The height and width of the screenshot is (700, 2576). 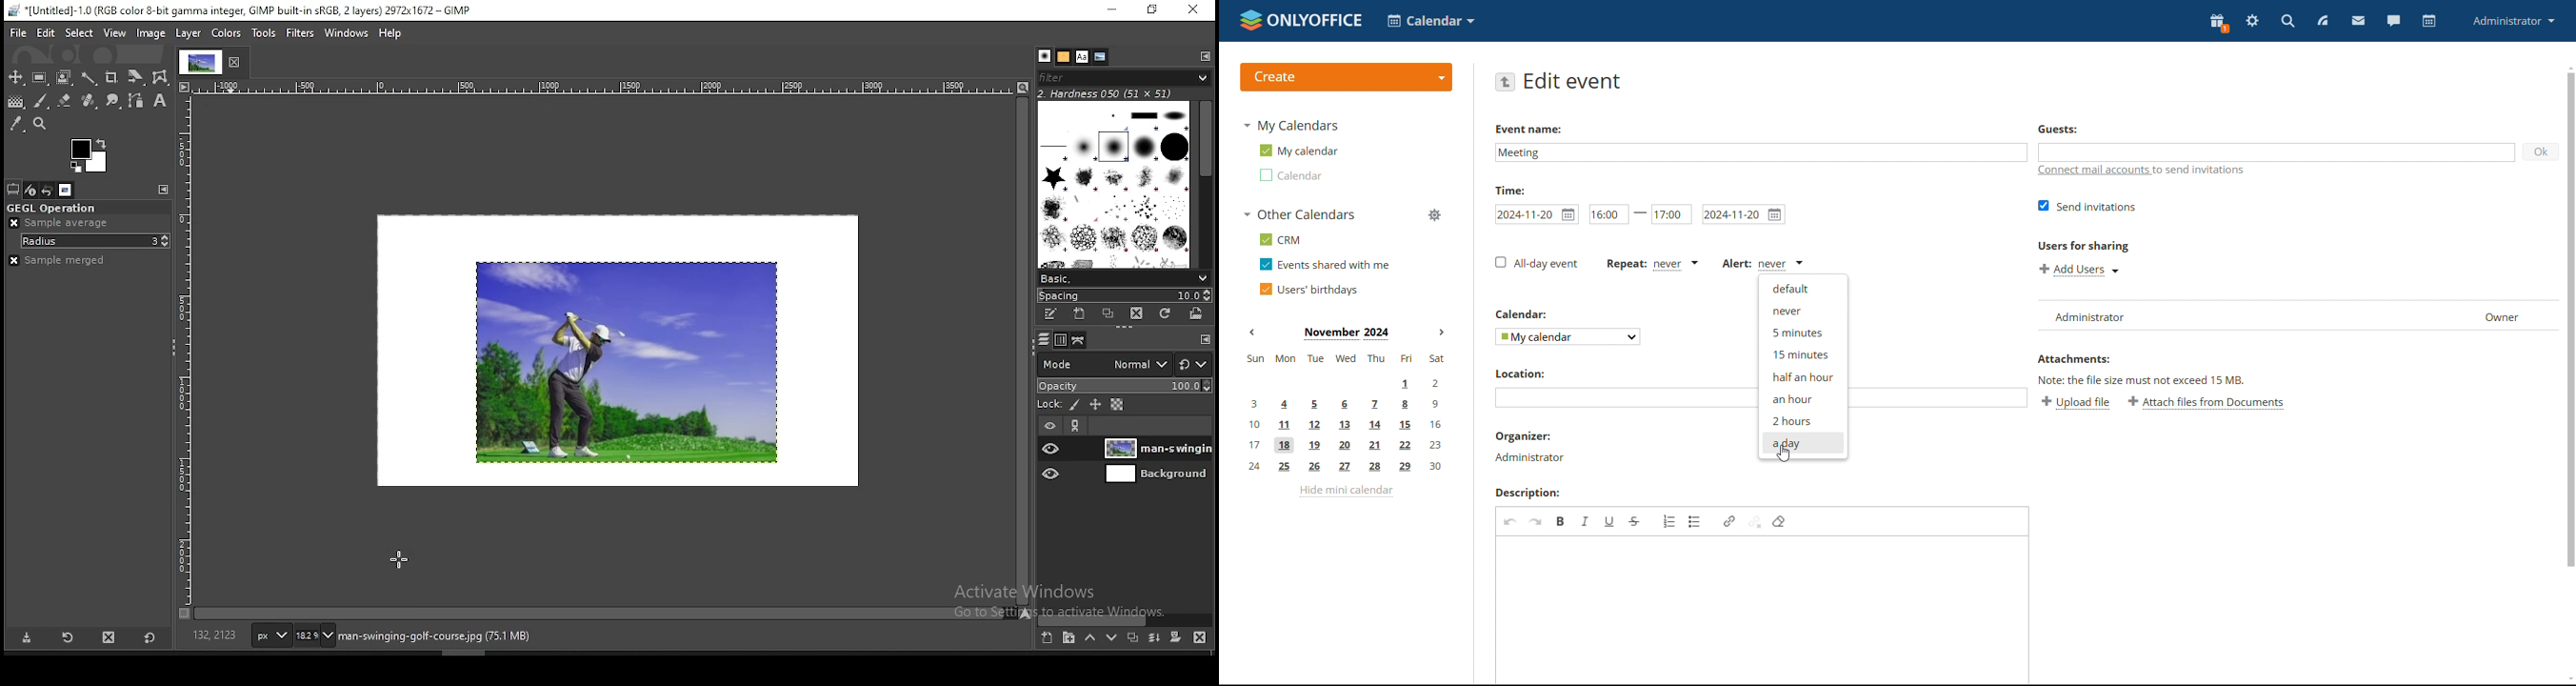 What do you see at coordinates (2296, 315) in the screenshot?
I see `list of users` at bounding box center [2296, 315].